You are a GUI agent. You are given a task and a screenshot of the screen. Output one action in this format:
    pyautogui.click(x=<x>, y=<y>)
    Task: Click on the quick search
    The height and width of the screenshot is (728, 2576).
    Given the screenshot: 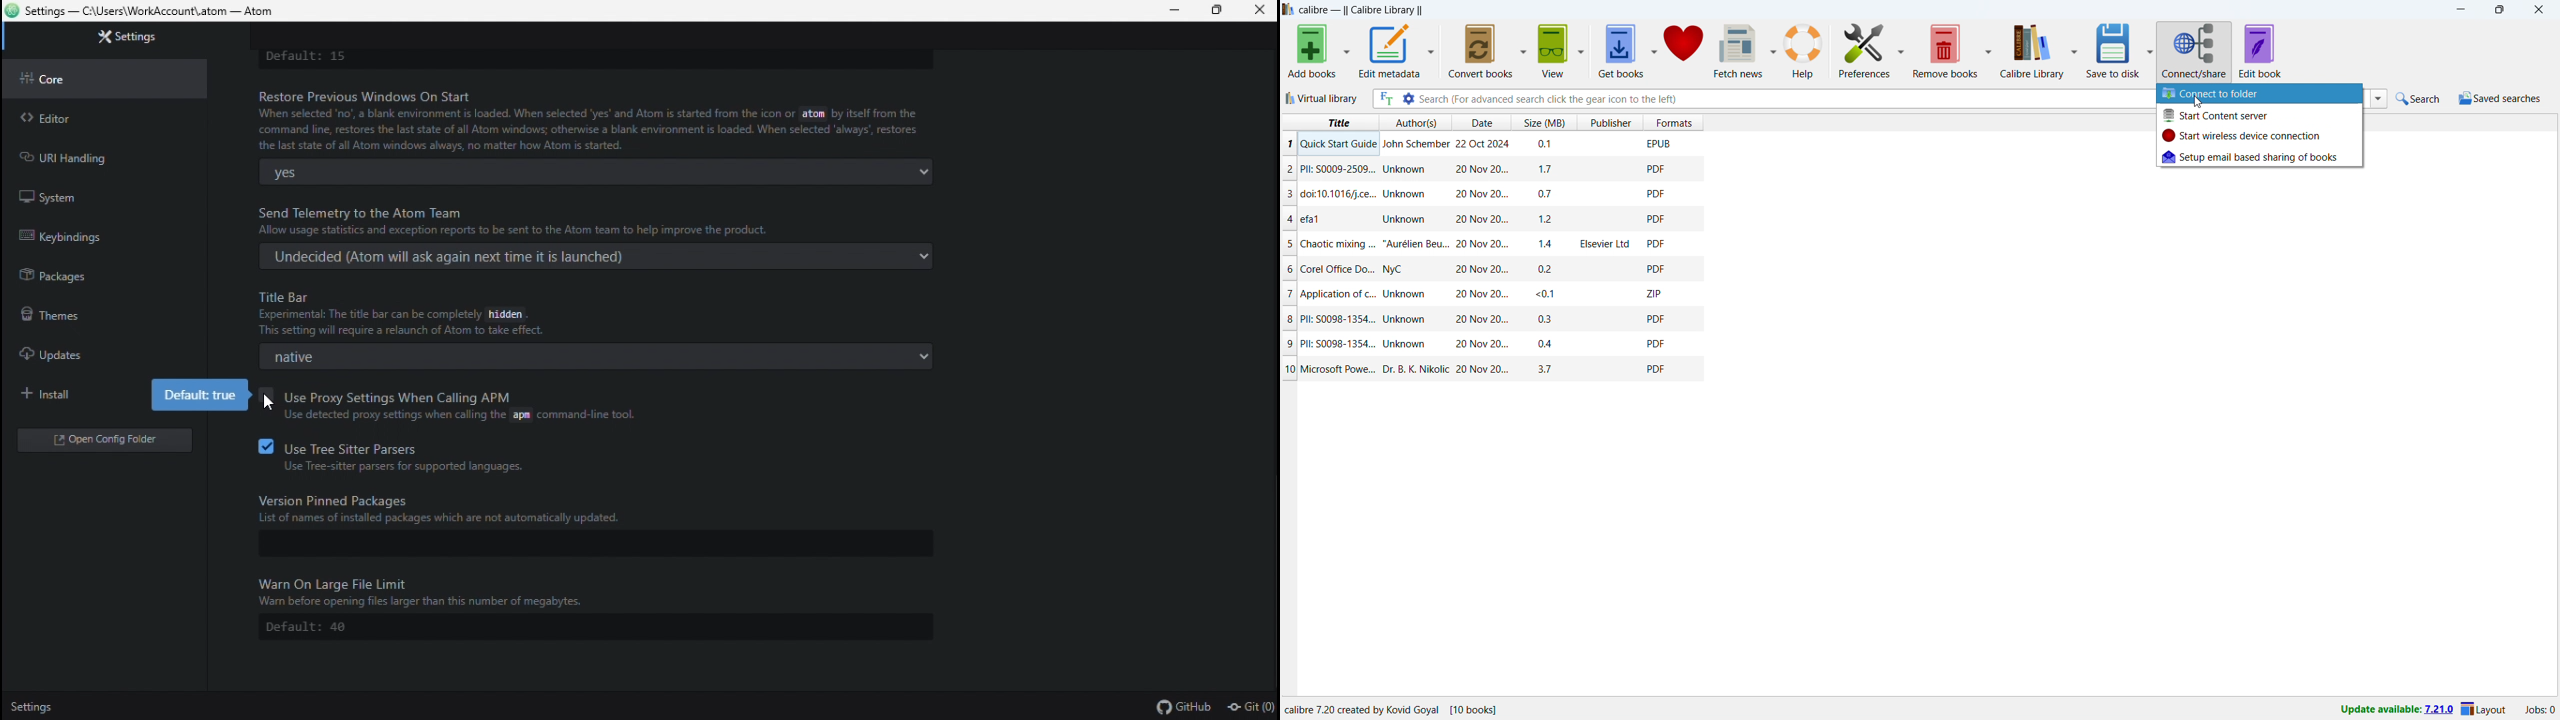 What is the action you would take?
    pyautogui.click(x=2418, y=99)
    